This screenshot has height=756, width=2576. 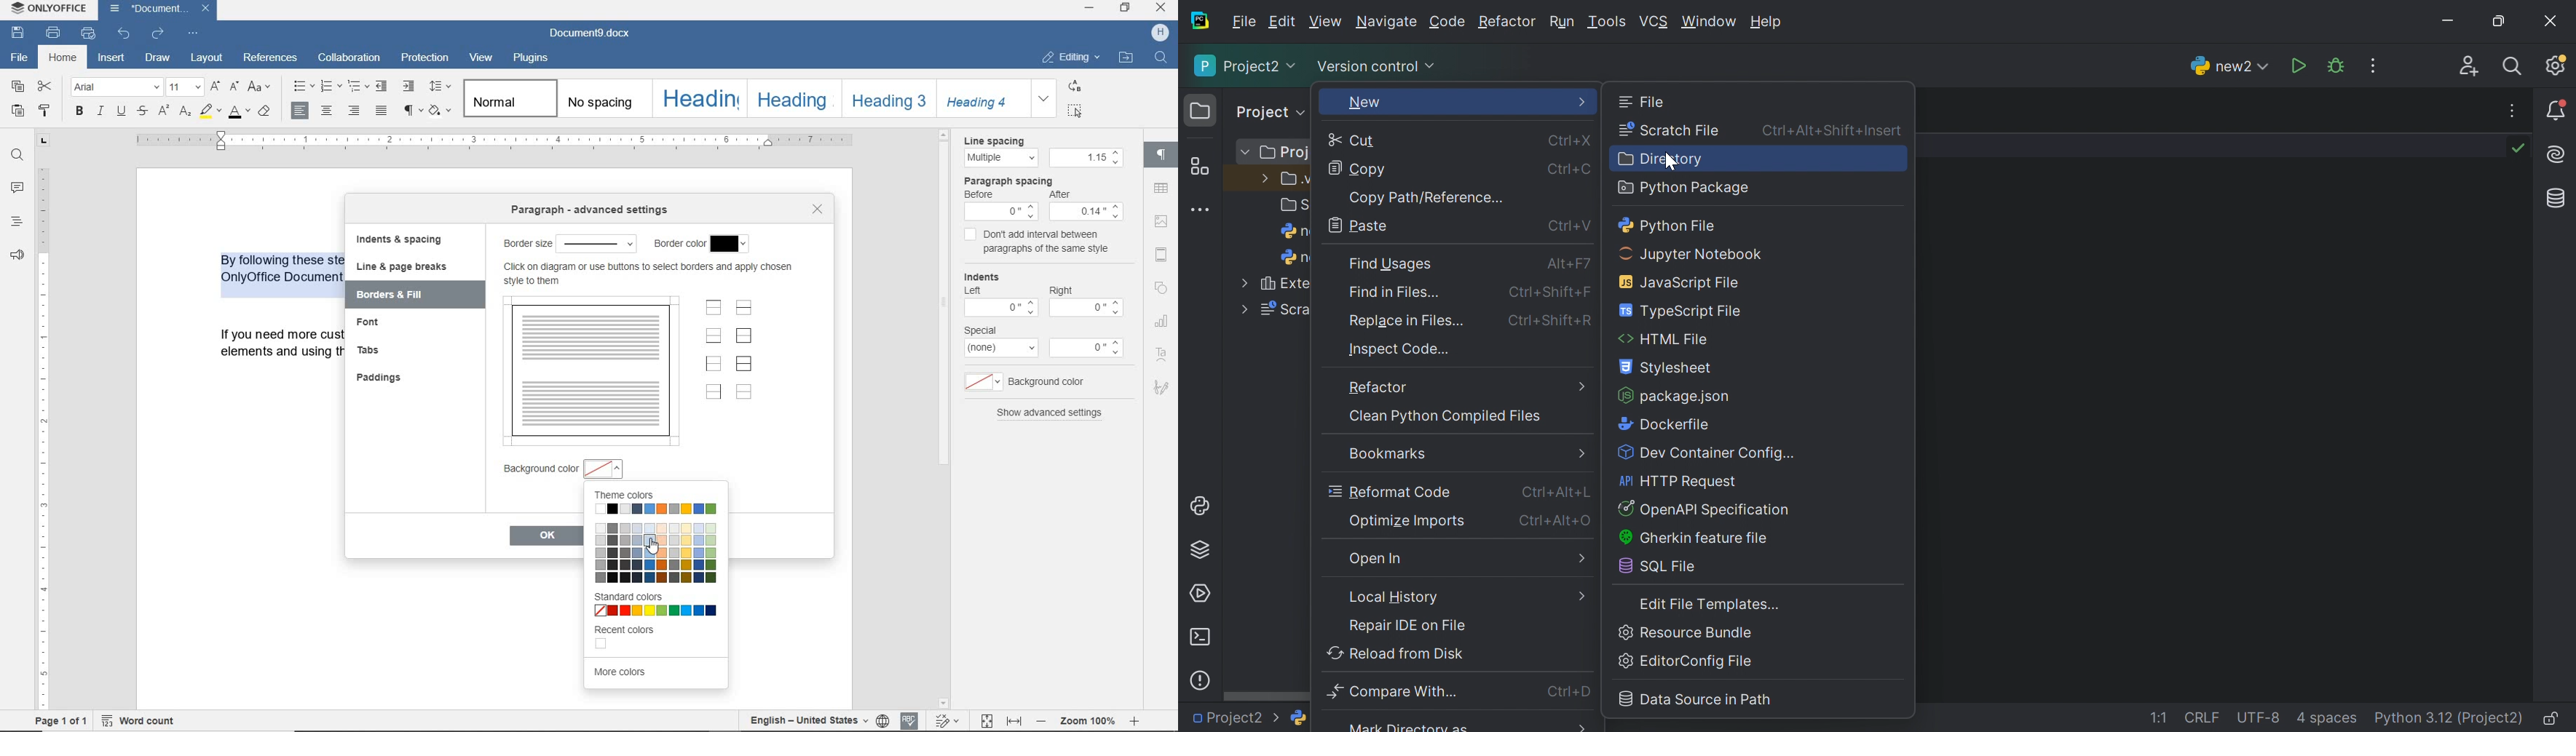 What do you see at coordinates (1282, 21) in the screenshot?
I see `Edit` at bounding box center [1282, 21].